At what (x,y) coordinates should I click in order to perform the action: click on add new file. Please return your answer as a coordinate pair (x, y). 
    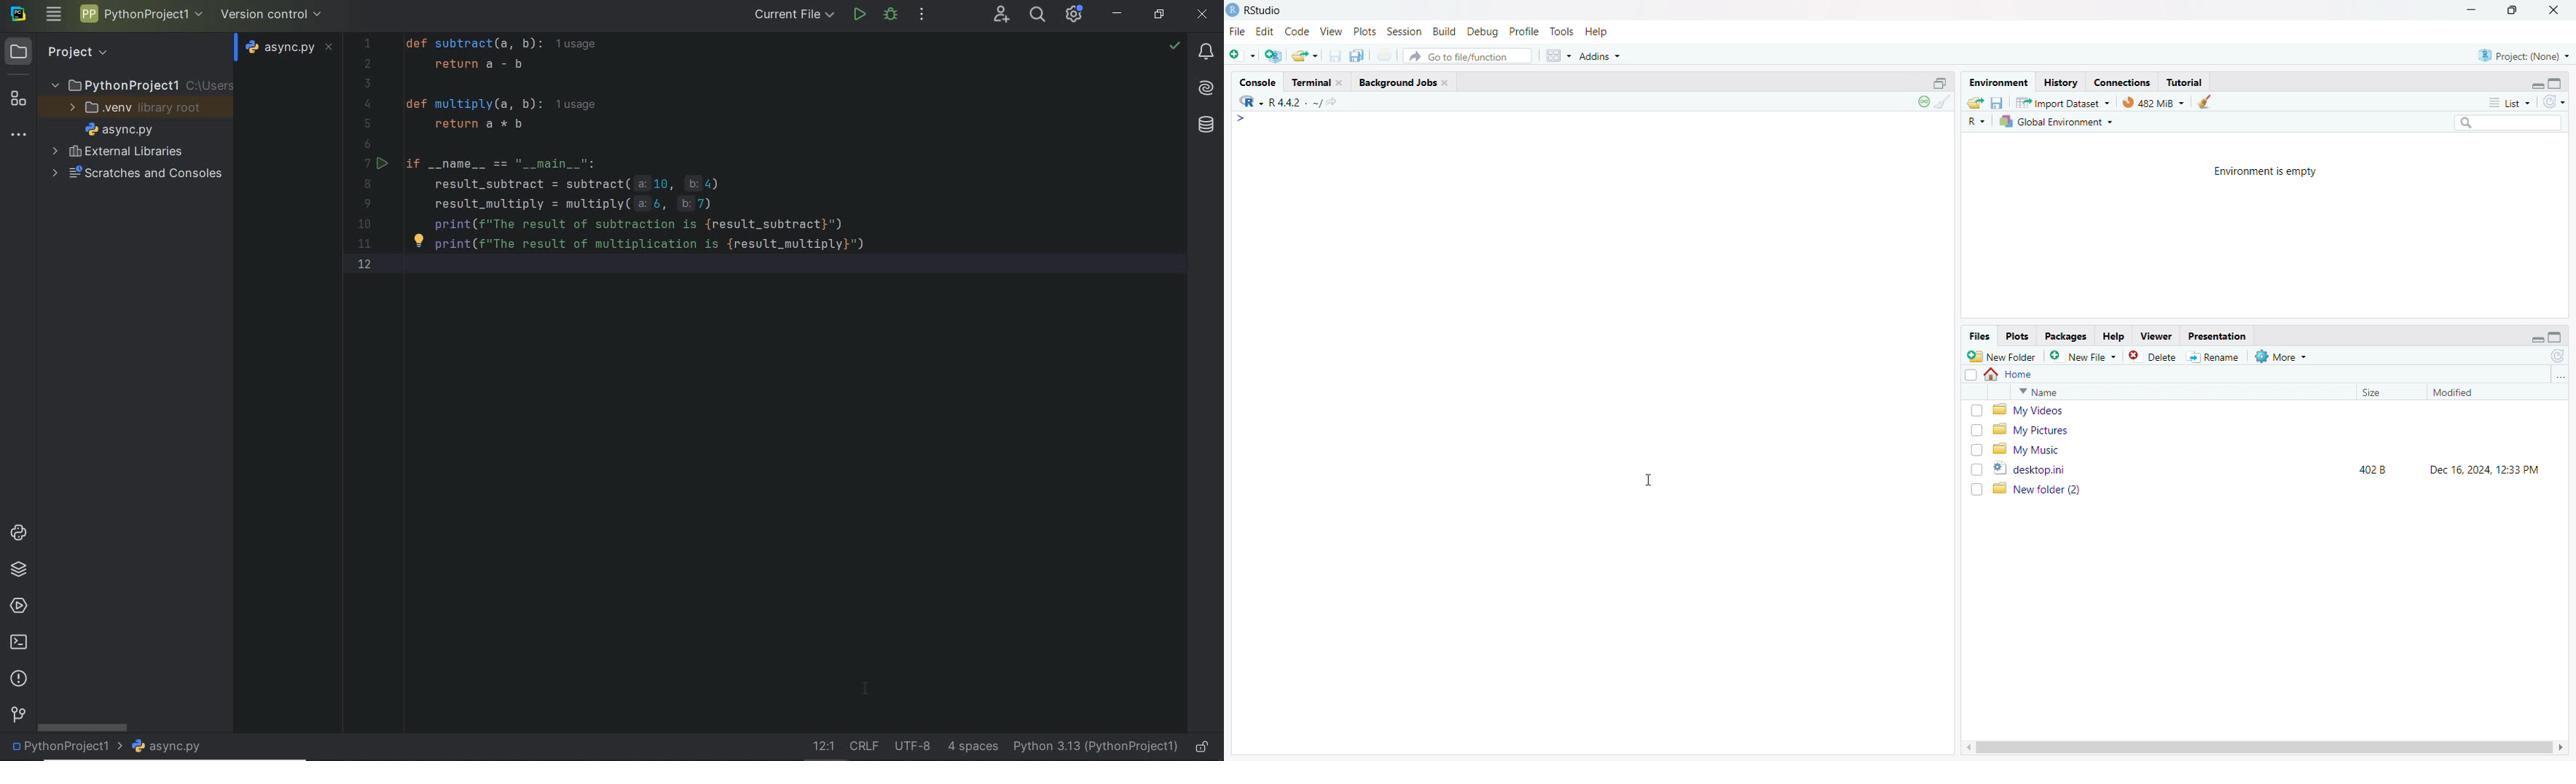
    Looking at the image, I should click on (2084, 356).